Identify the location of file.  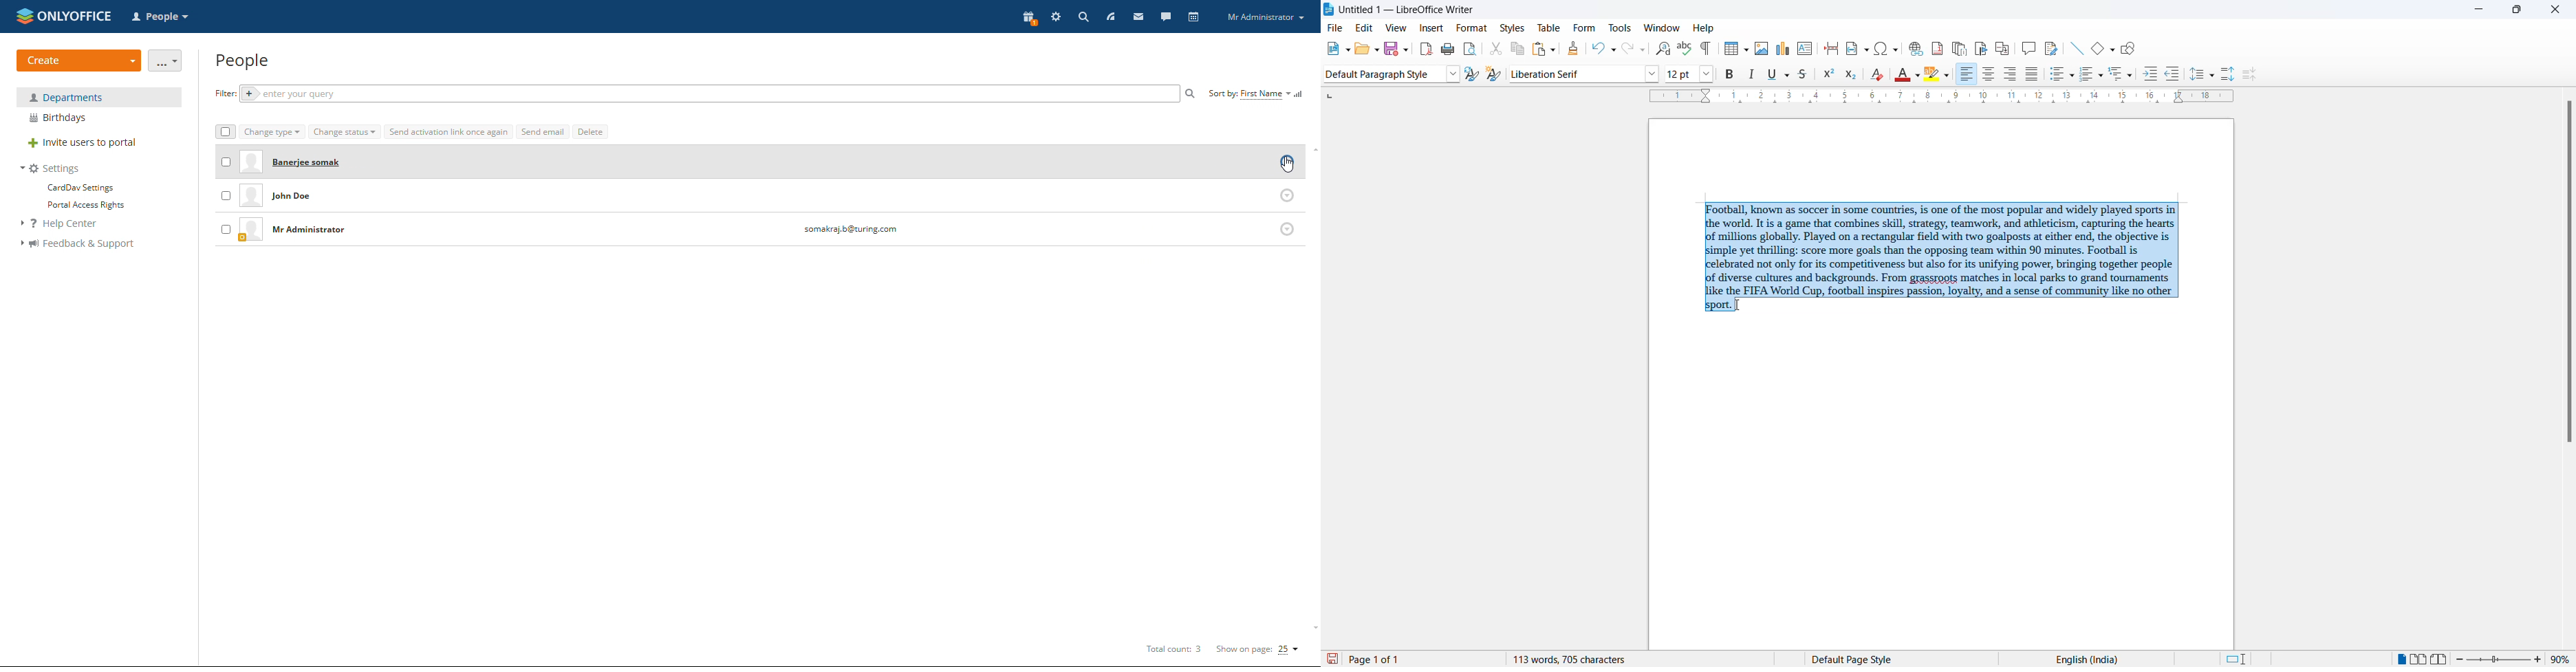
(1338, 27).